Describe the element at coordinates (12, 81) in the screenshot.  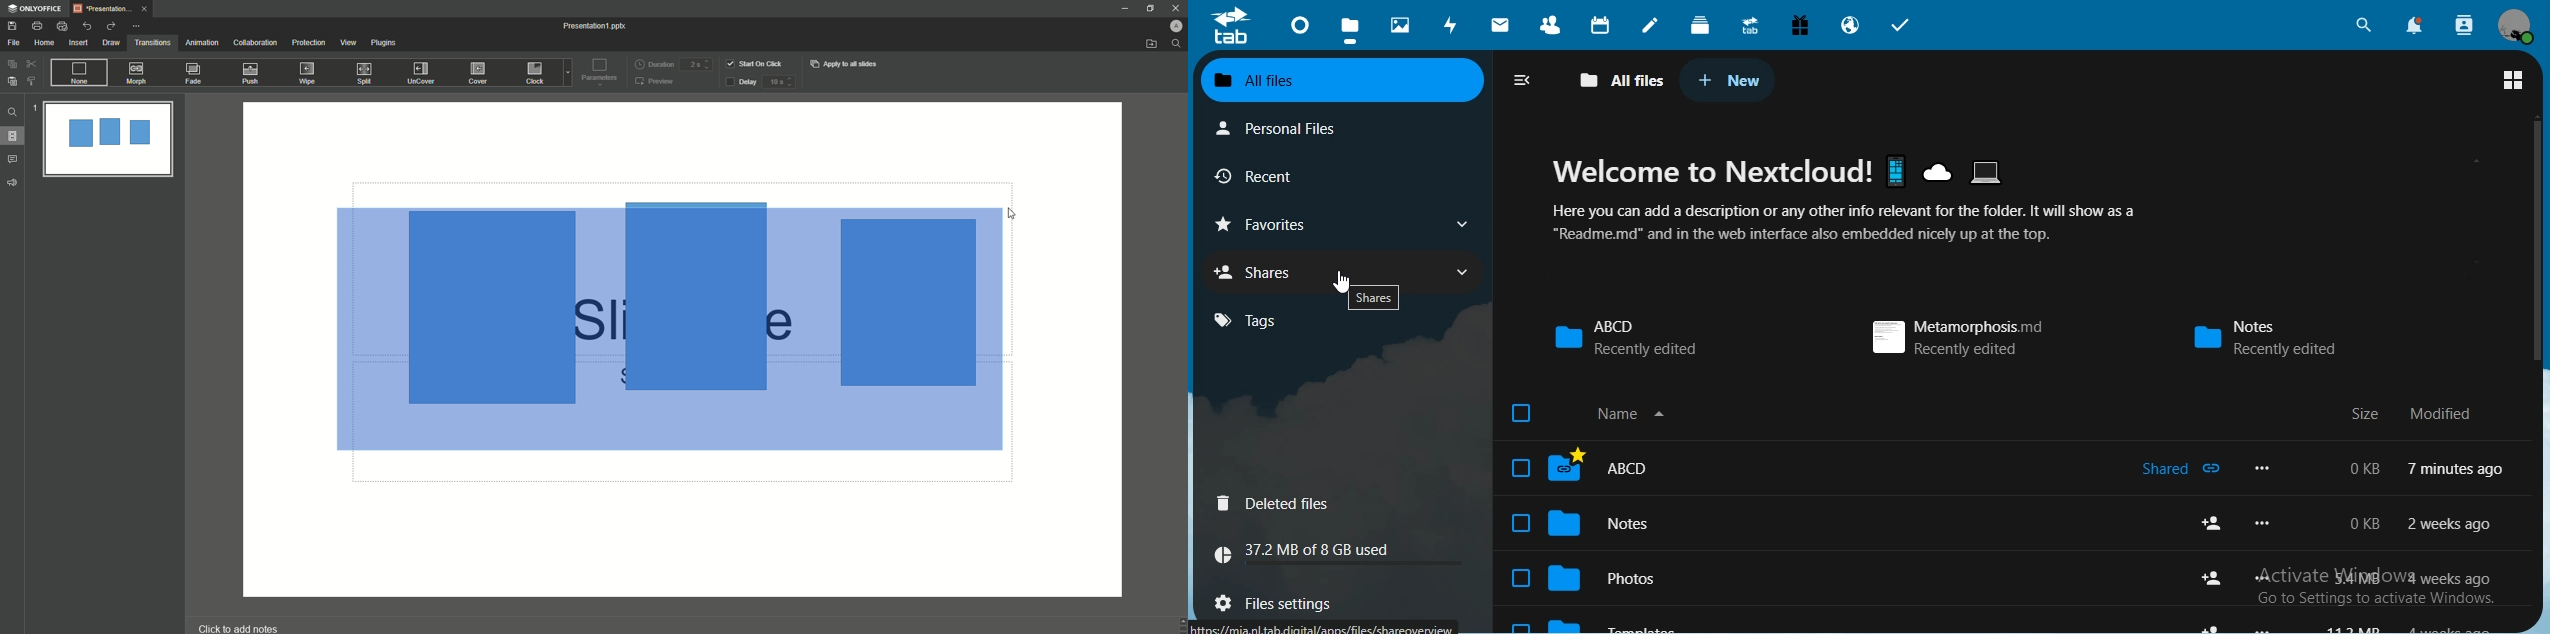
I see `Paste` at that location.